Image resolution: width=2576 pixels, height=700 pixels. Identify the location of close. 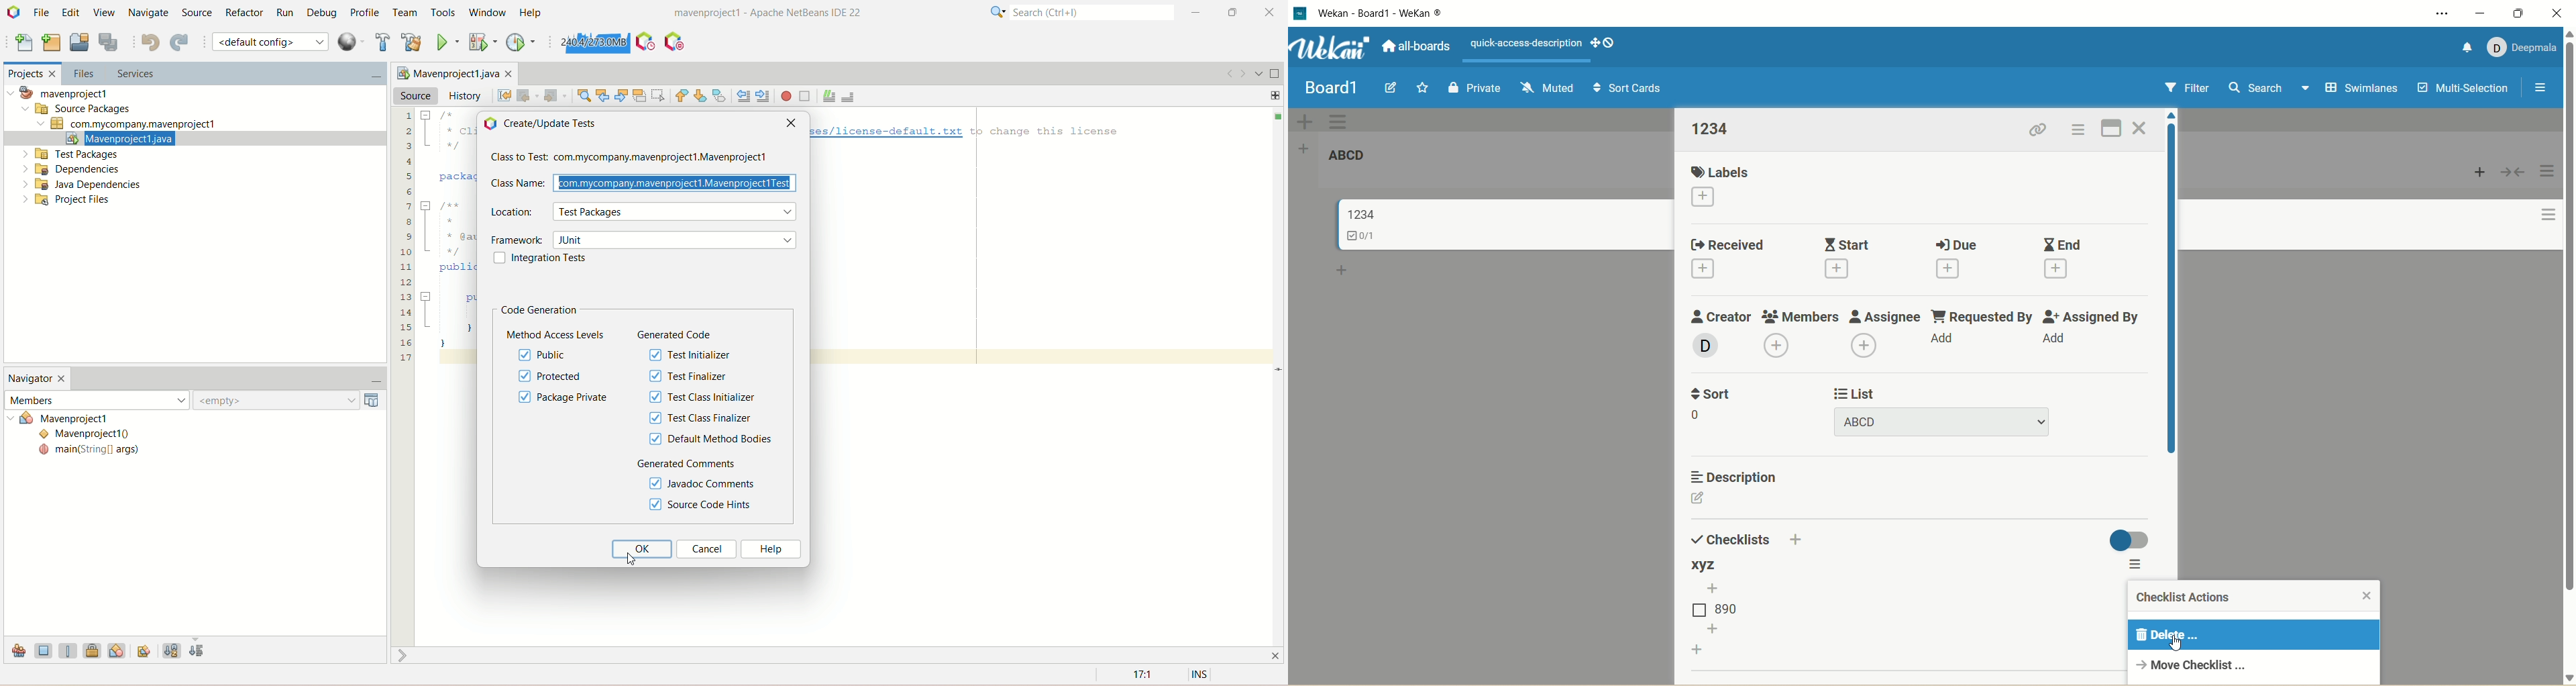
(1273, 11).